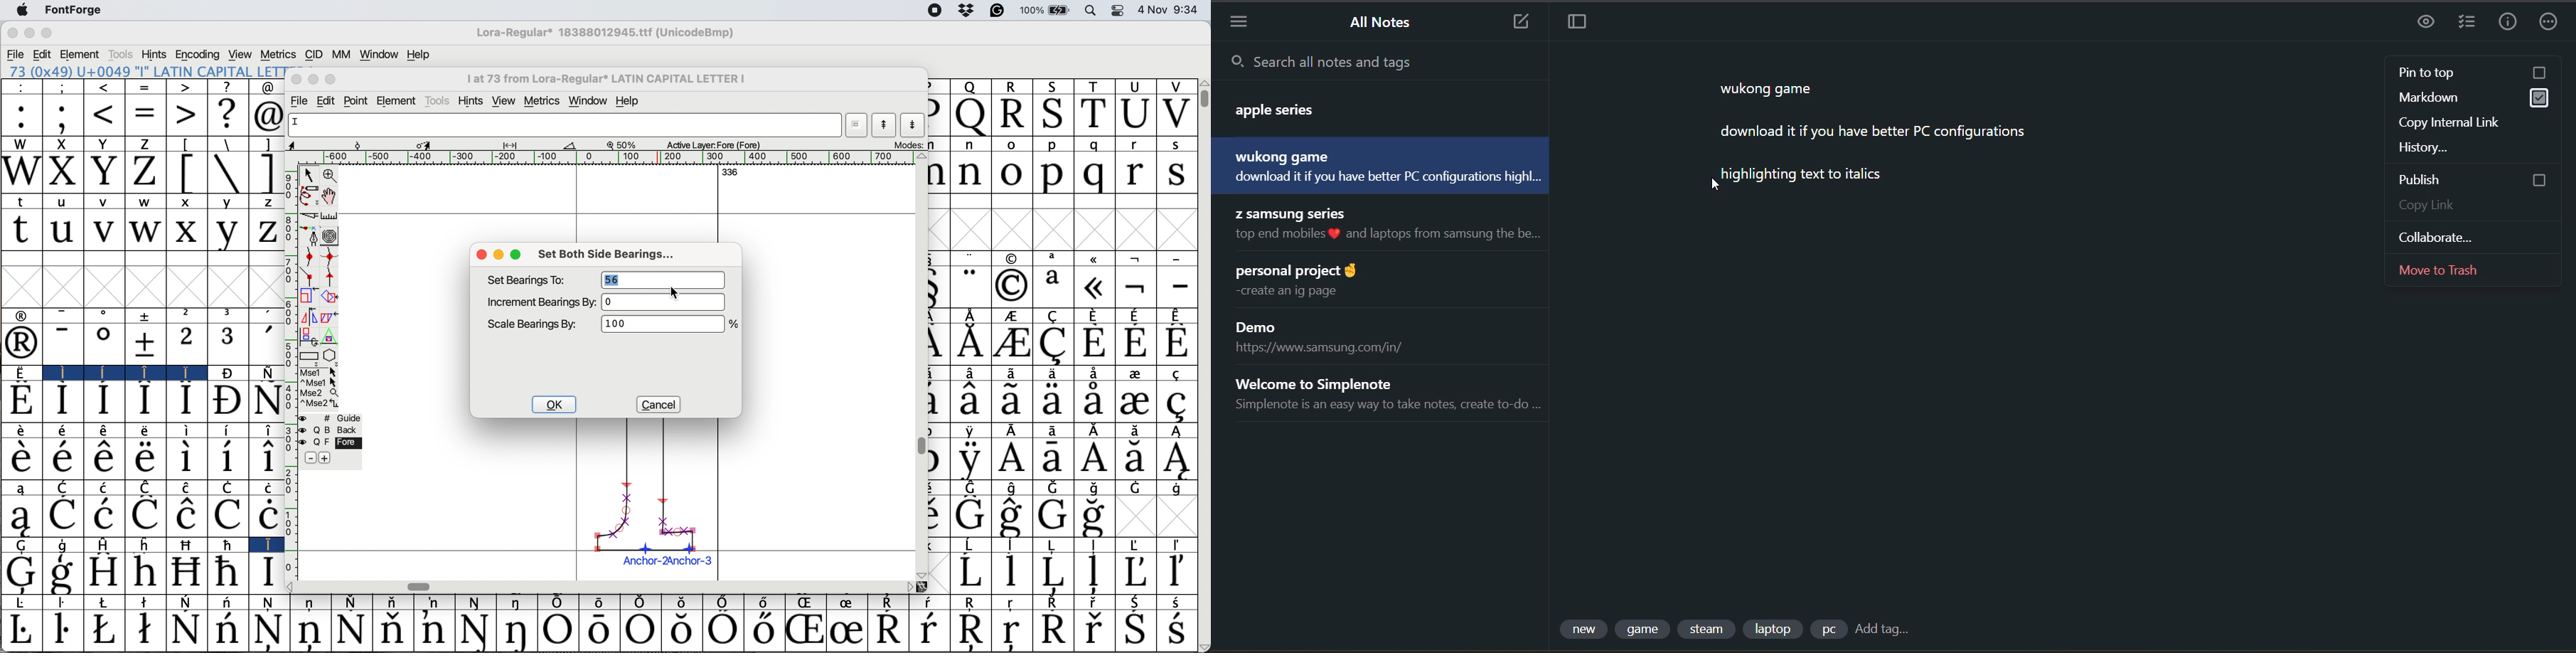 The image size is (2576, 672). I want to click on Symbol, so click(971, 431).